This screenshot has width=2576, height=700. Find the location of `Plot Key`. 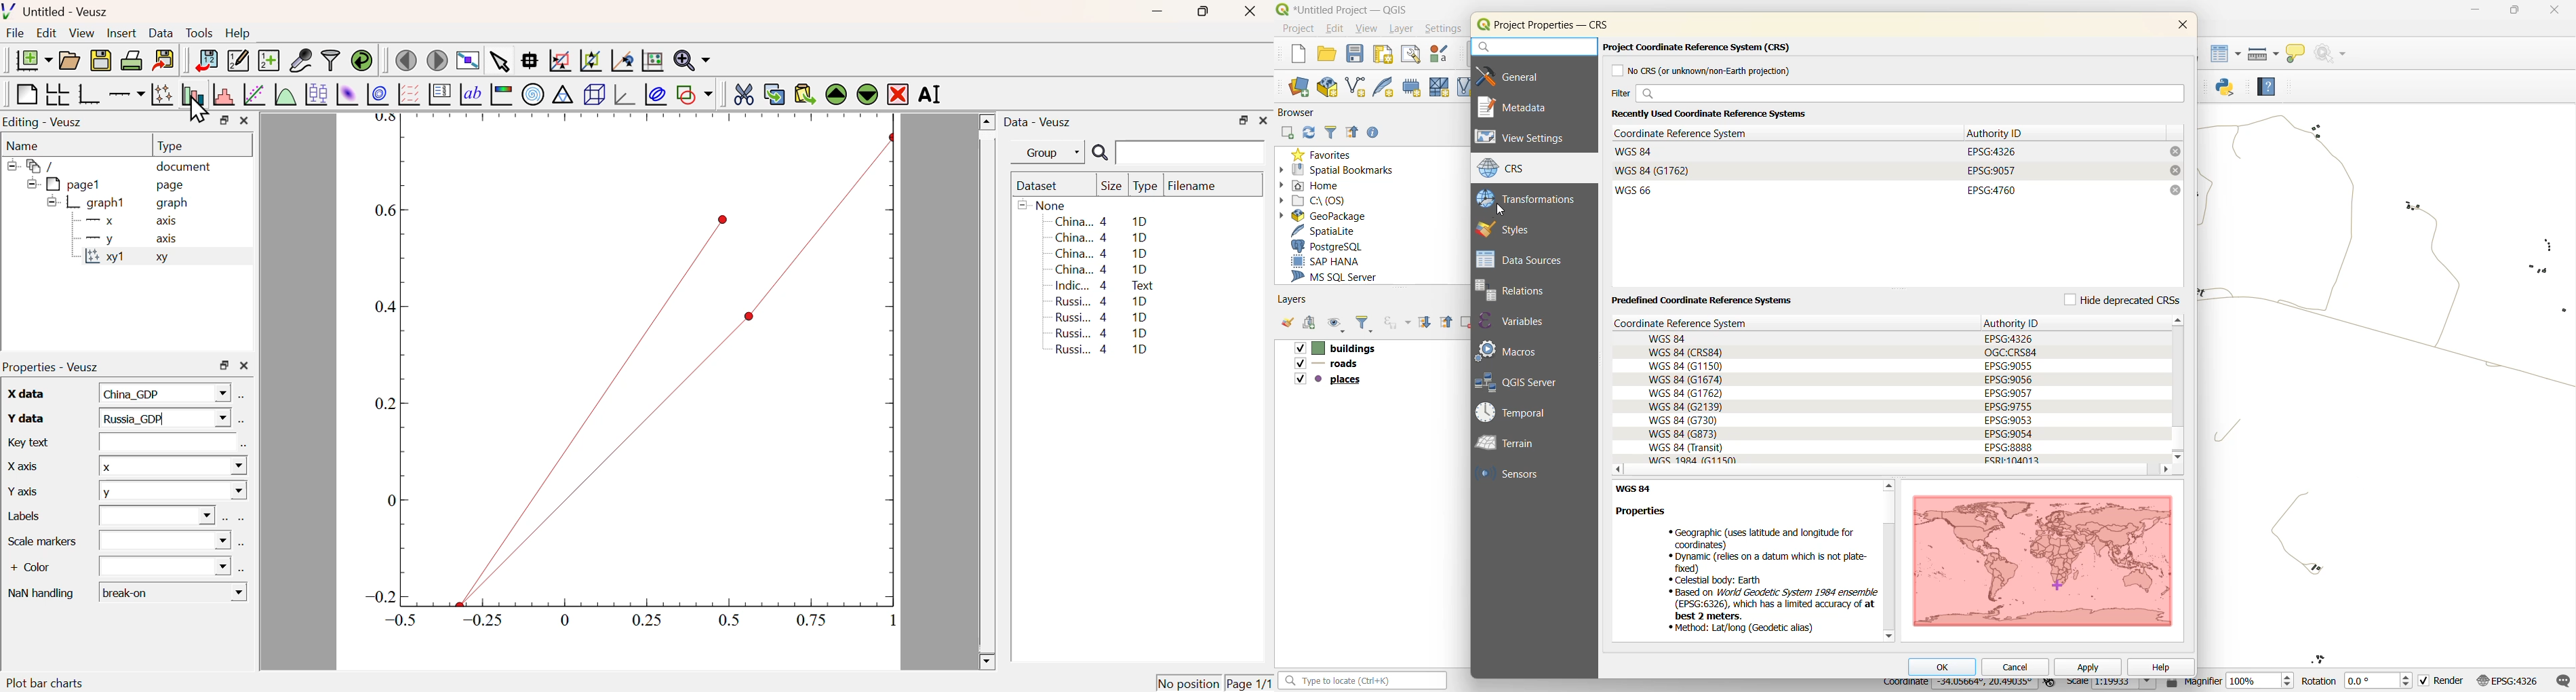

Plot Key is located at coordinates (439, 94).